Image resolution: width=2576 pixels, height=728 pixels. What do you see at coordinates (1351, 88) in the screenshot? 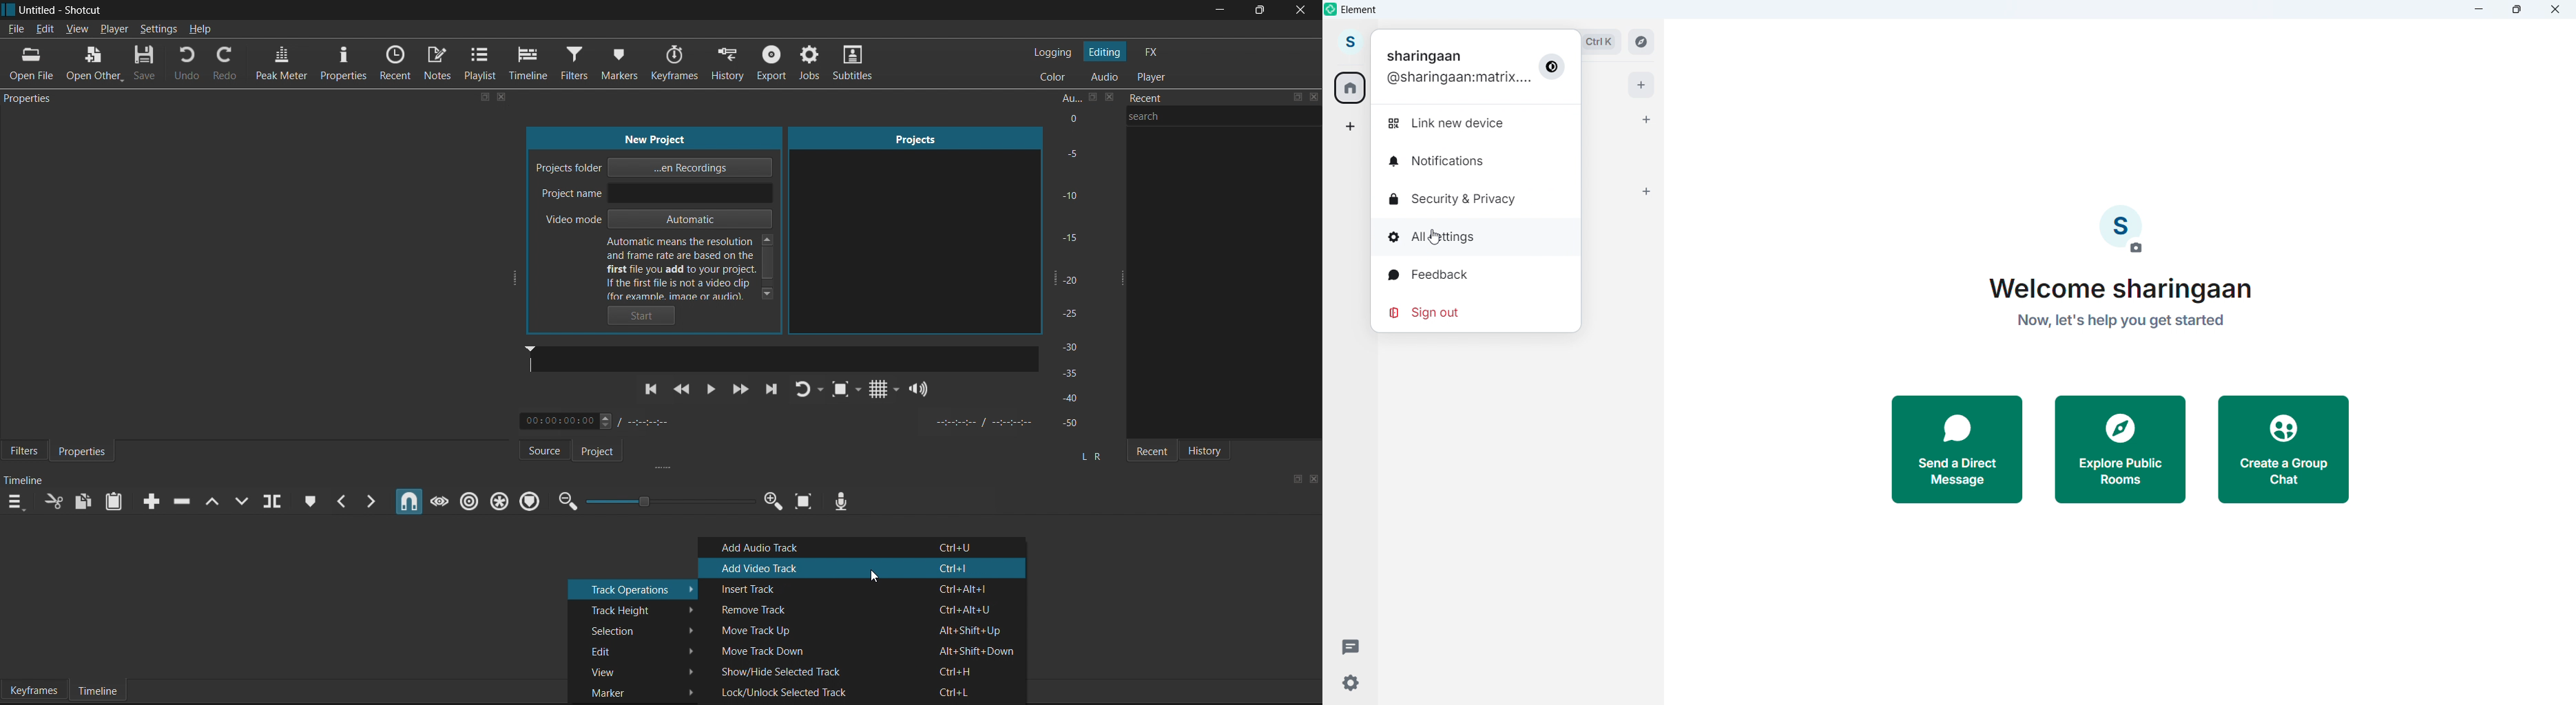
I see `home ` at bounding box center [1351, 88].